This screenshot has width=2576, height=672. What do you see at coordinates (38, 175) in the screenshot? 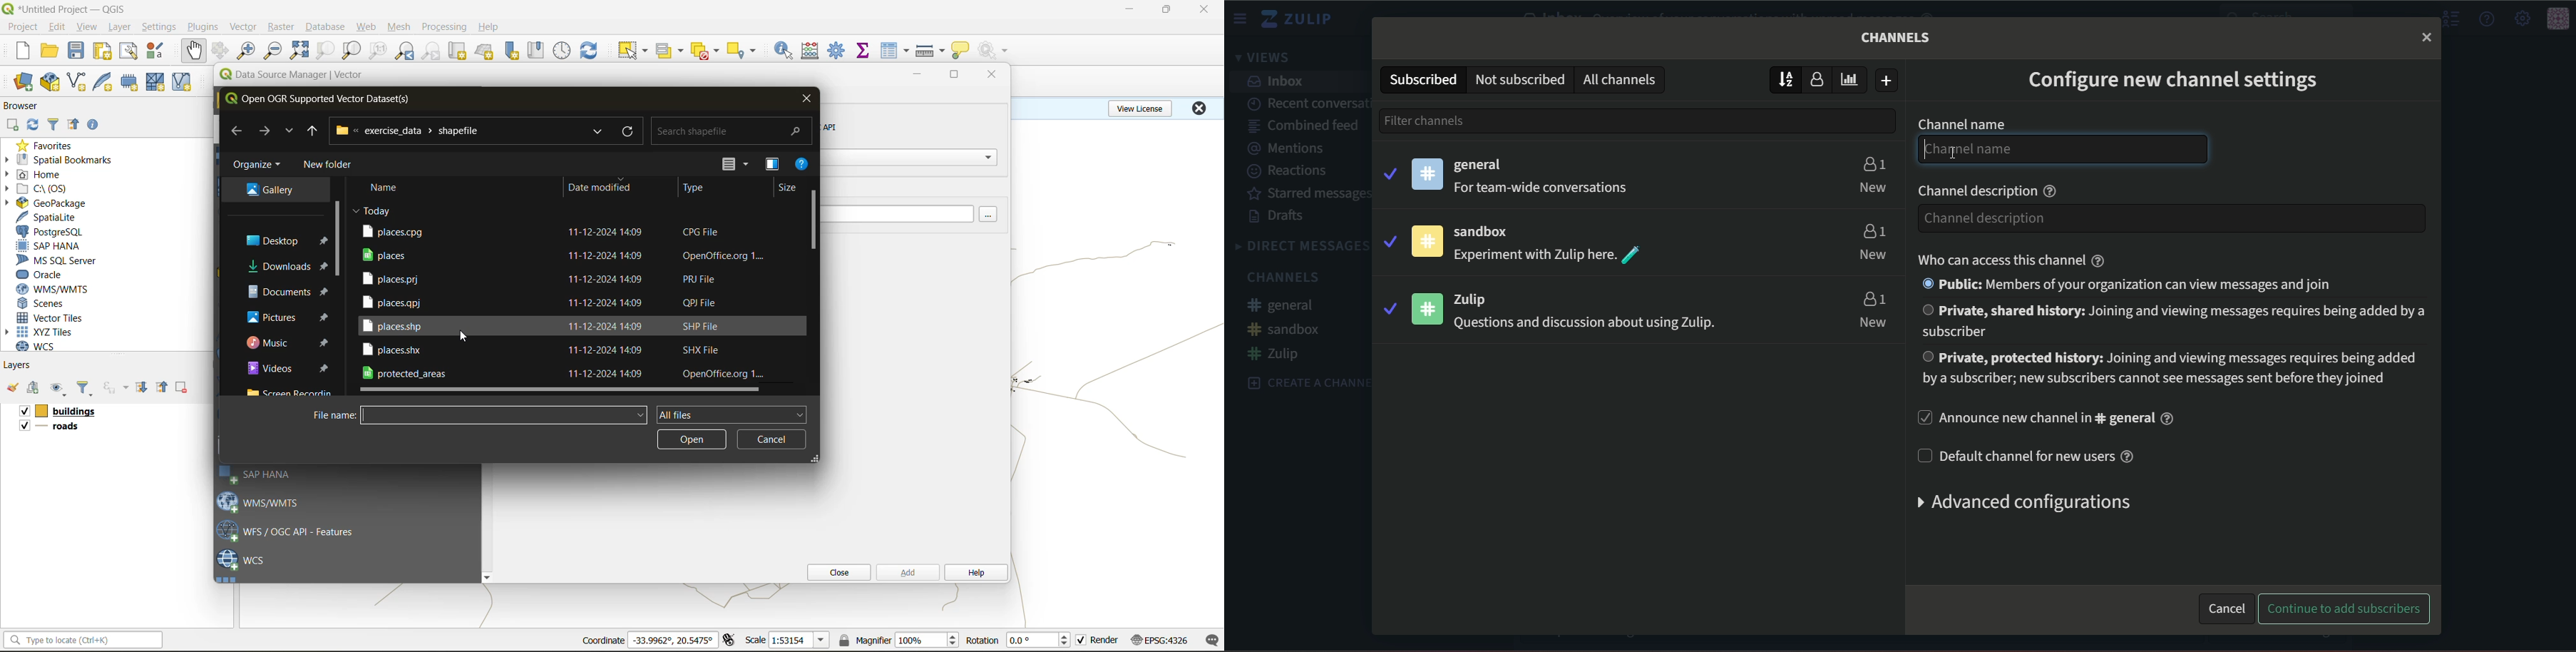
I see `home` at bounding box center [38, 175].